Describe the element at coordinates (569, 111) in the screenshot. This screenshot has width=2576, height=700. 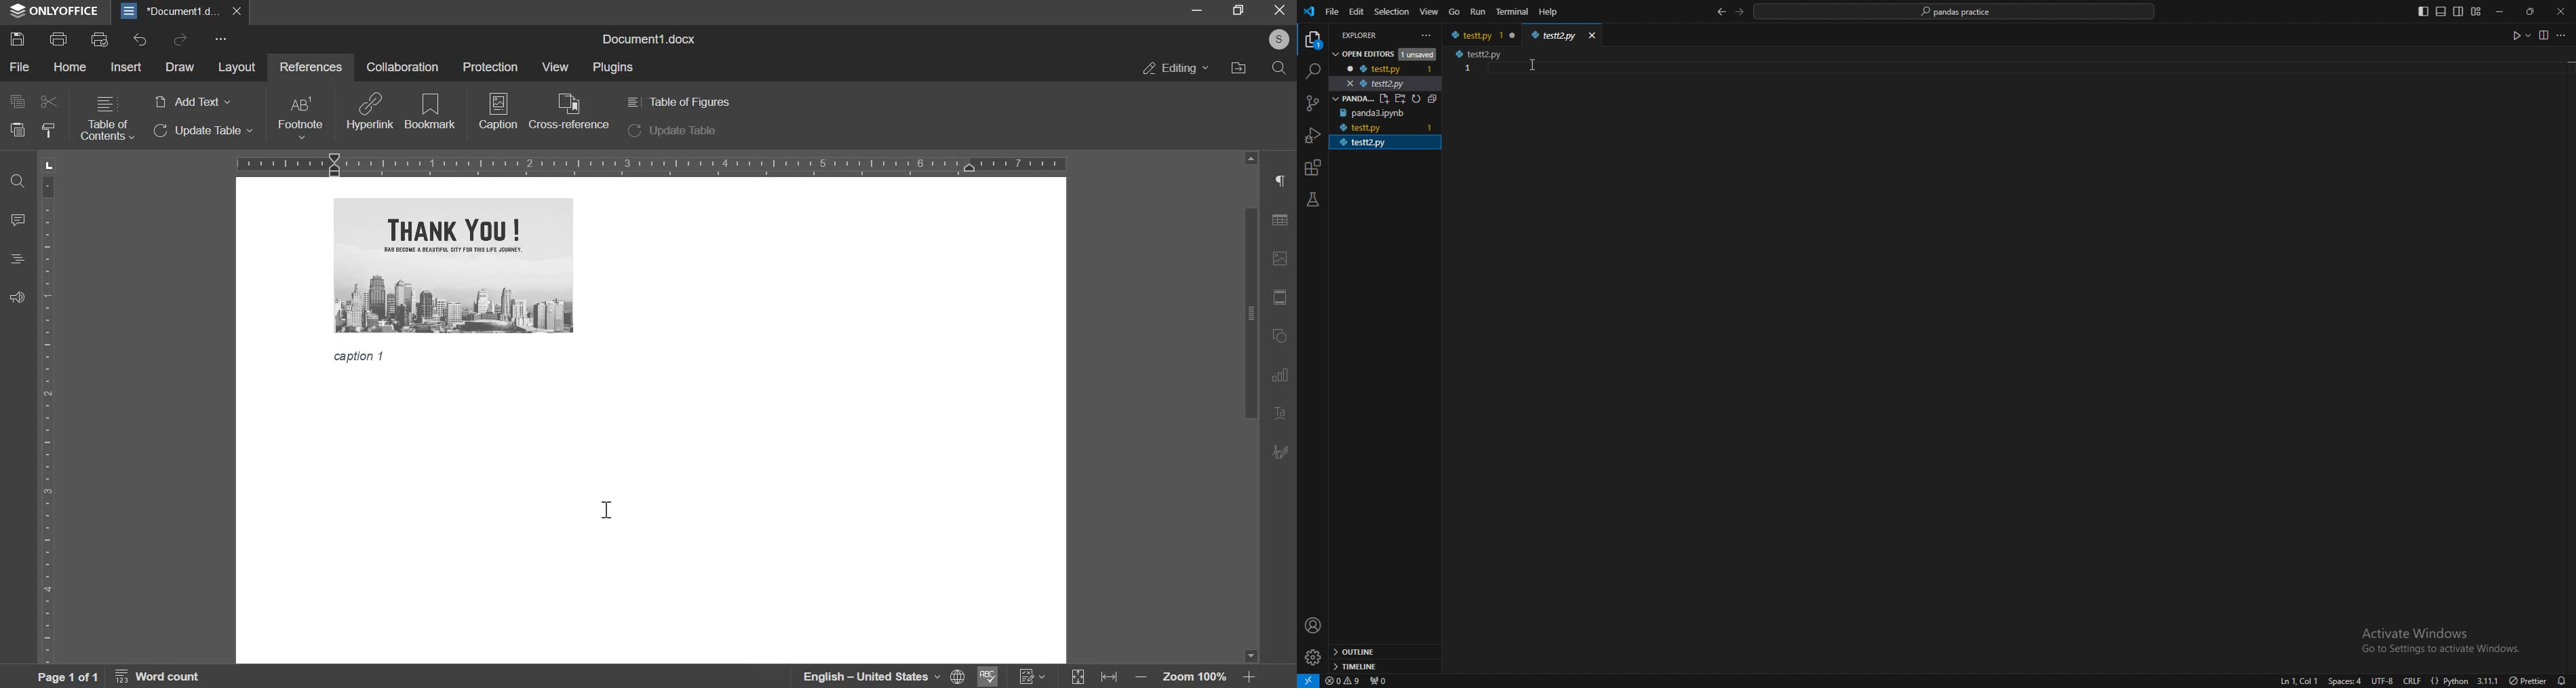
I see `cross reference` at that location.